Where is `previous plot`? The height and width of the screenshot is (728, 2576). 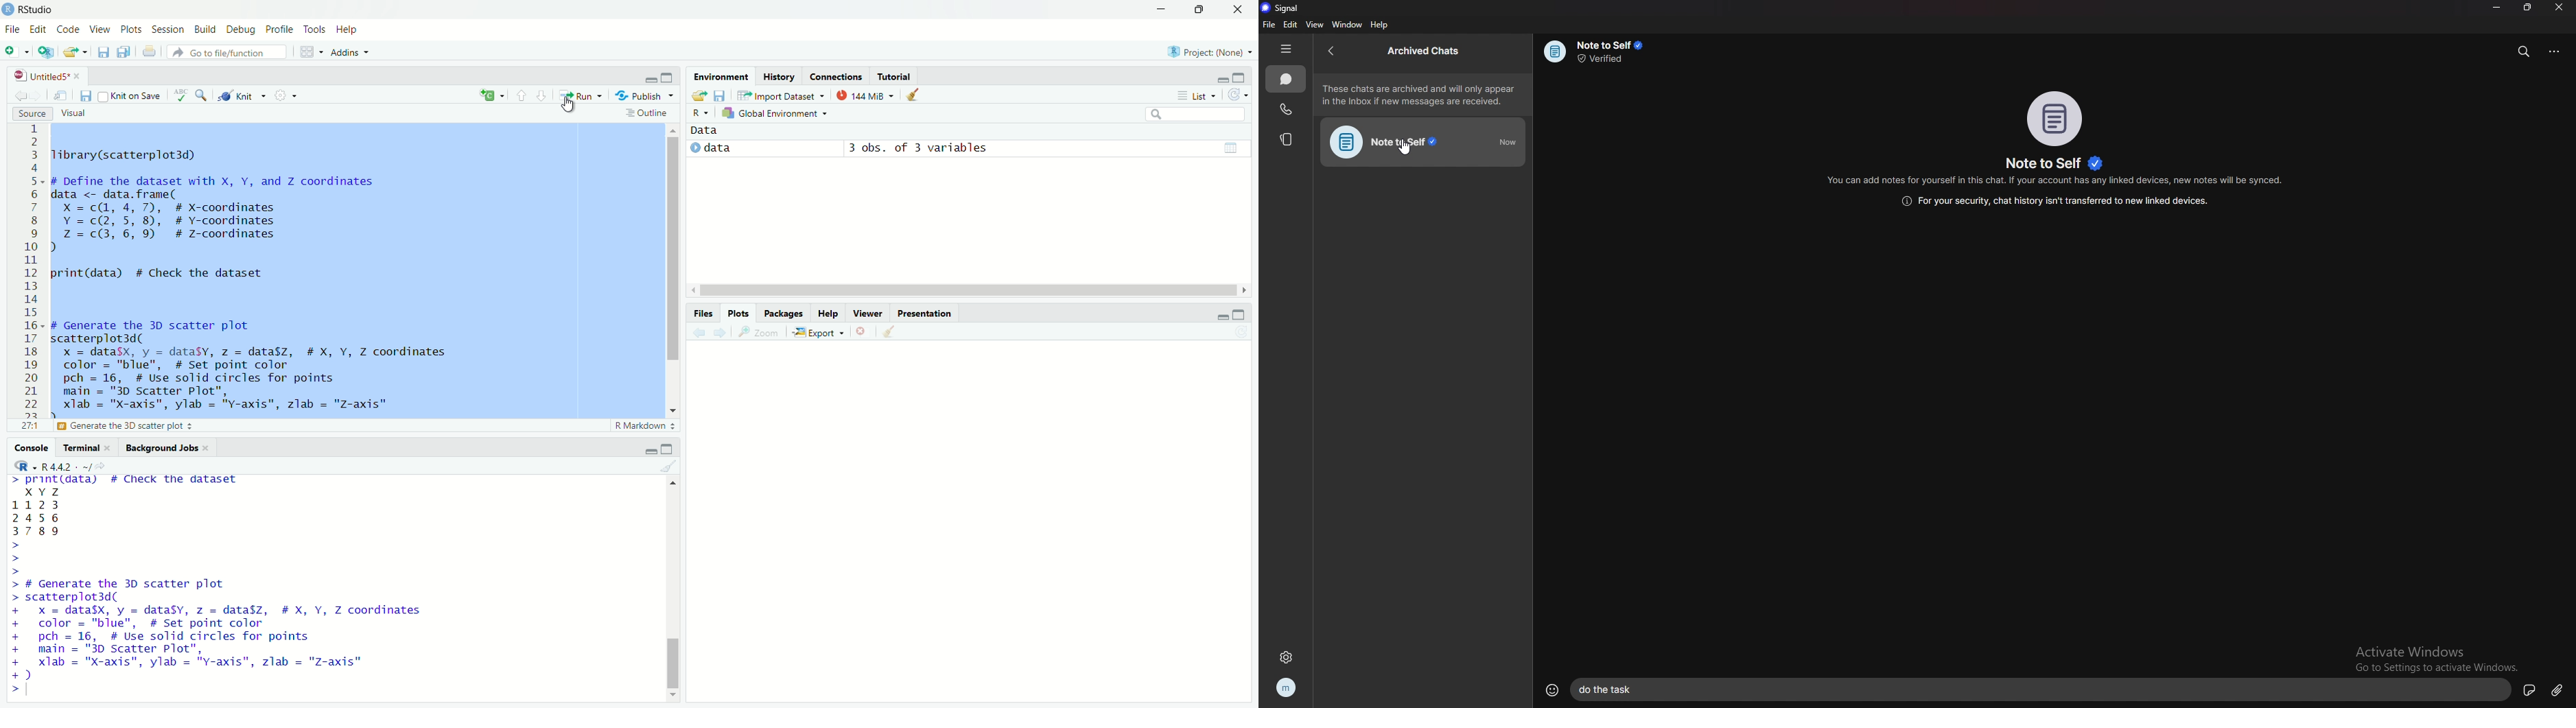 previous plot is located at coordinates (696, 332).